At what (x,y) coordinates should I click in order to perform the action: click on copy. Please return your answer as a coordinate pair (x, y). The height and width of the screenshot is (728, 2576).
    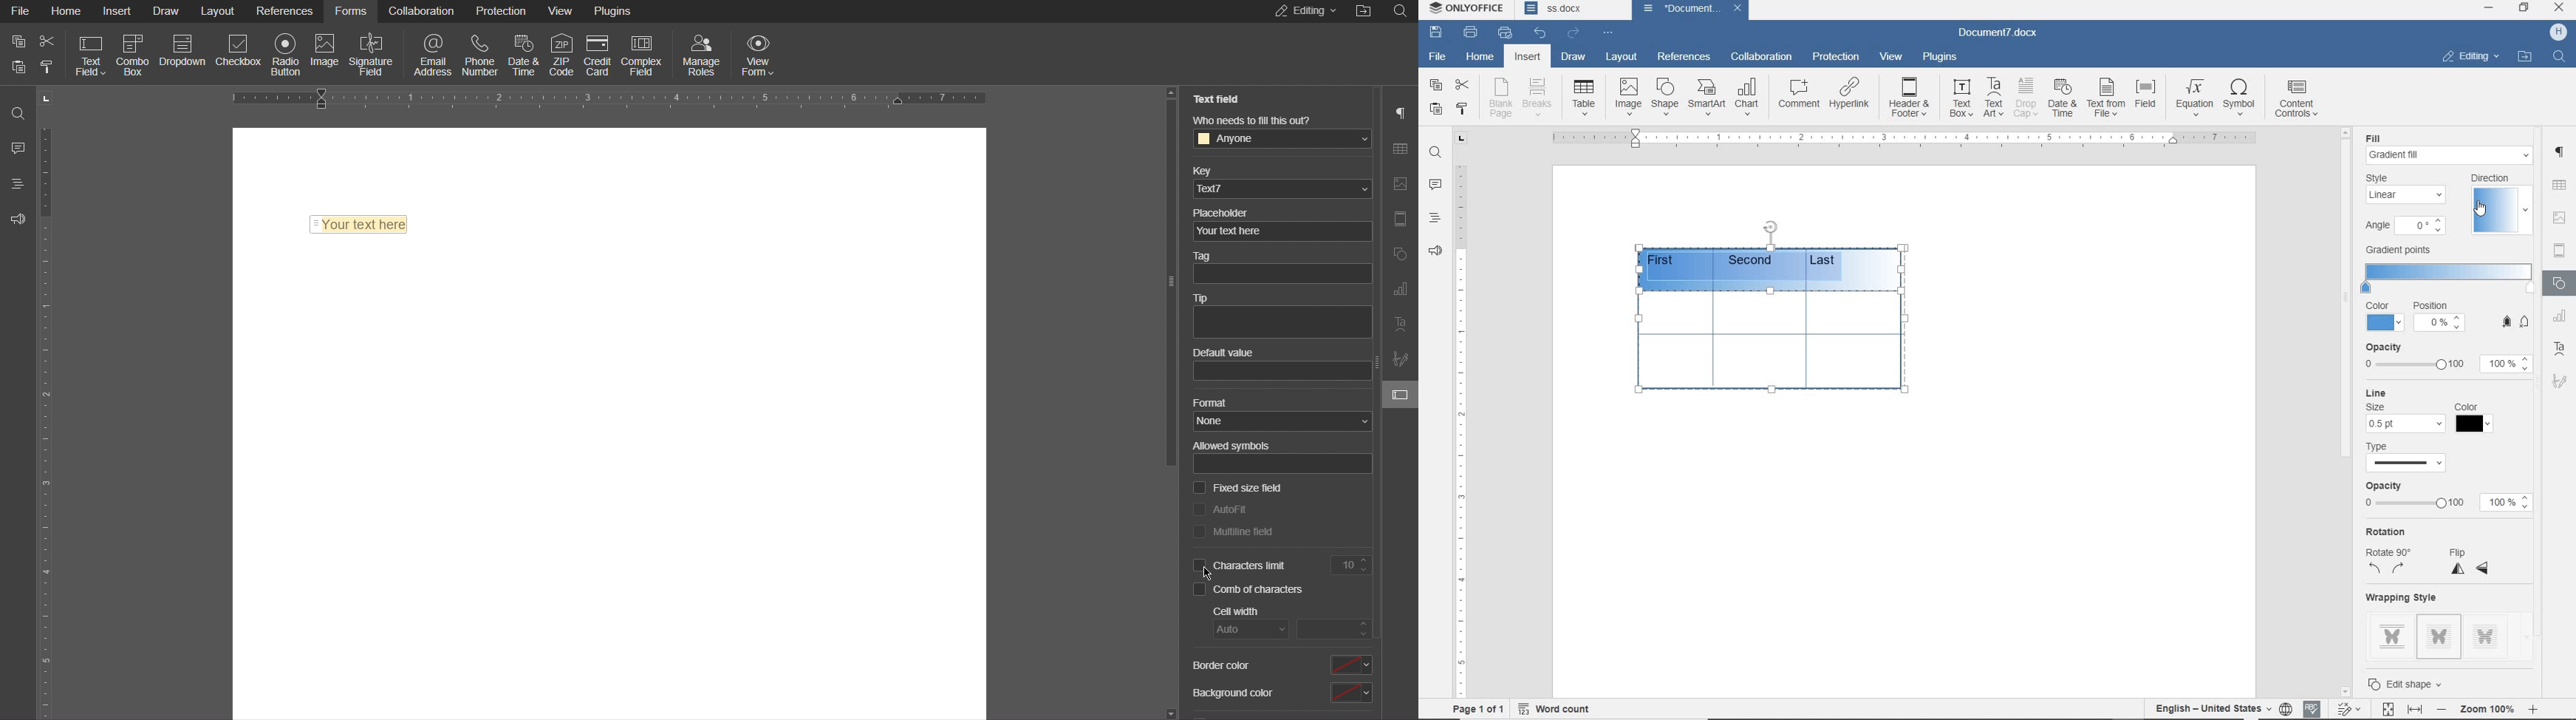
    Looking at the image, I should click on (1435, 86).